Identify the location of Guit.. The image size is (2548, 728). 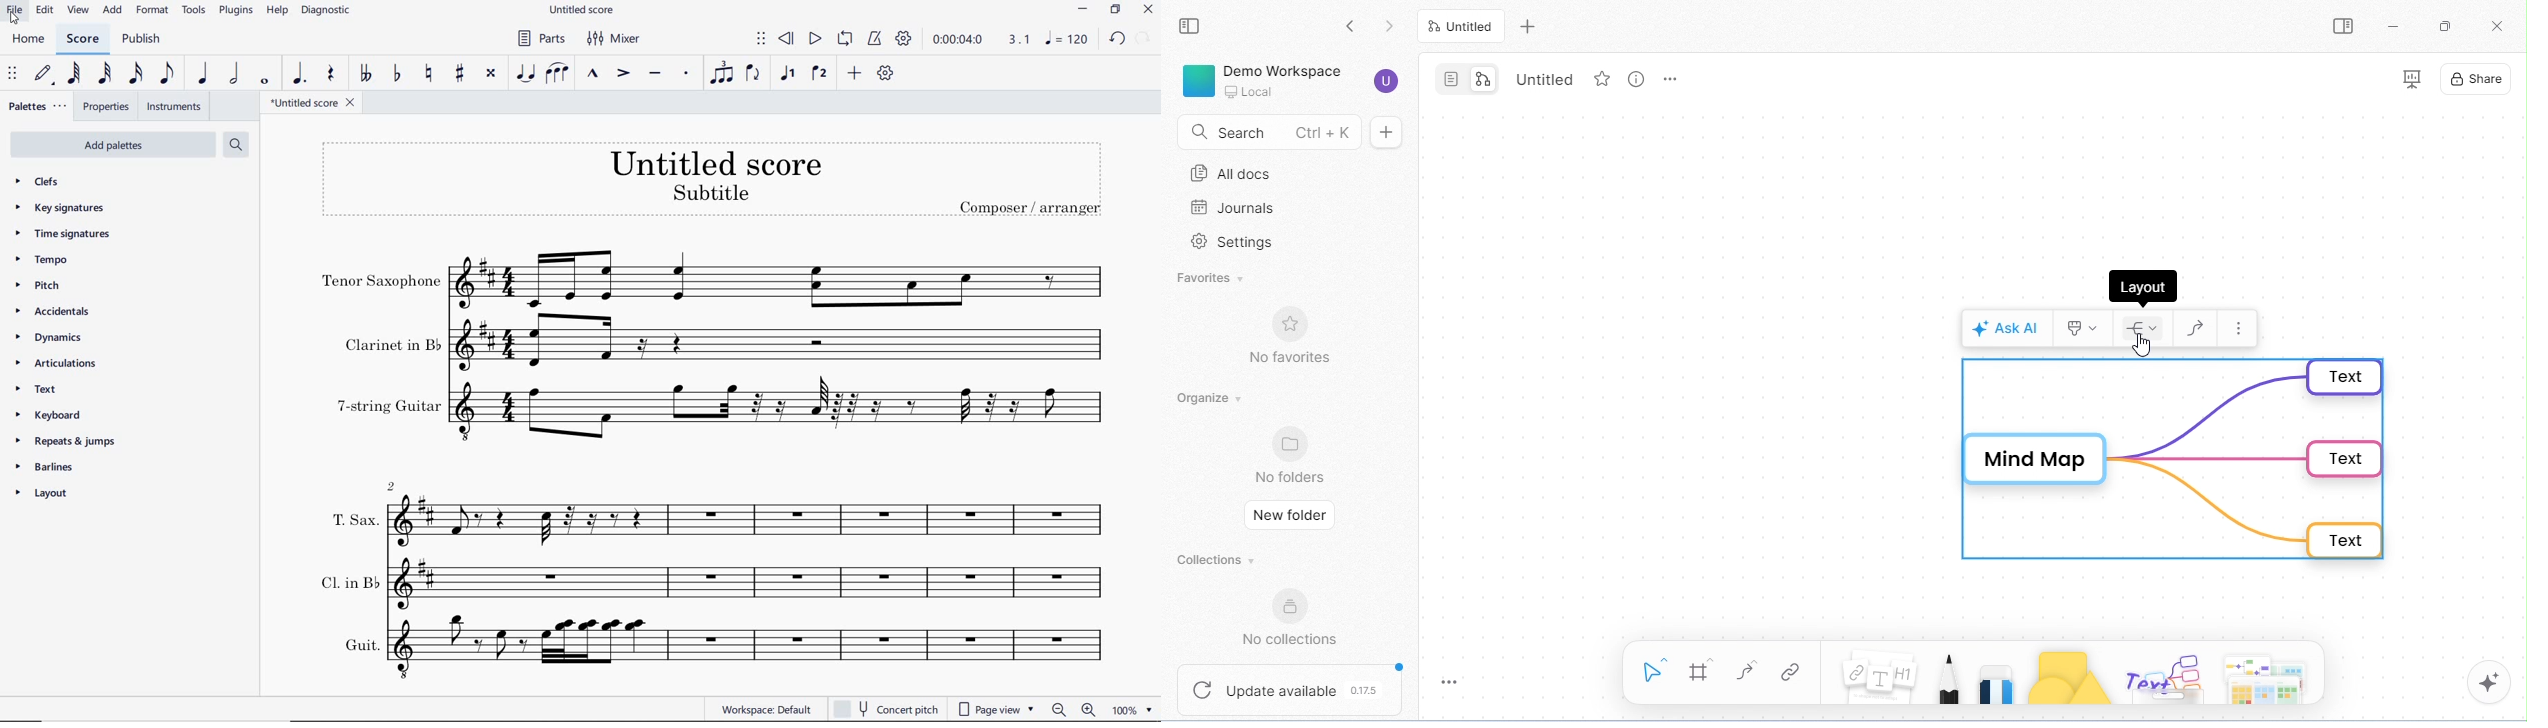
(714, 649).